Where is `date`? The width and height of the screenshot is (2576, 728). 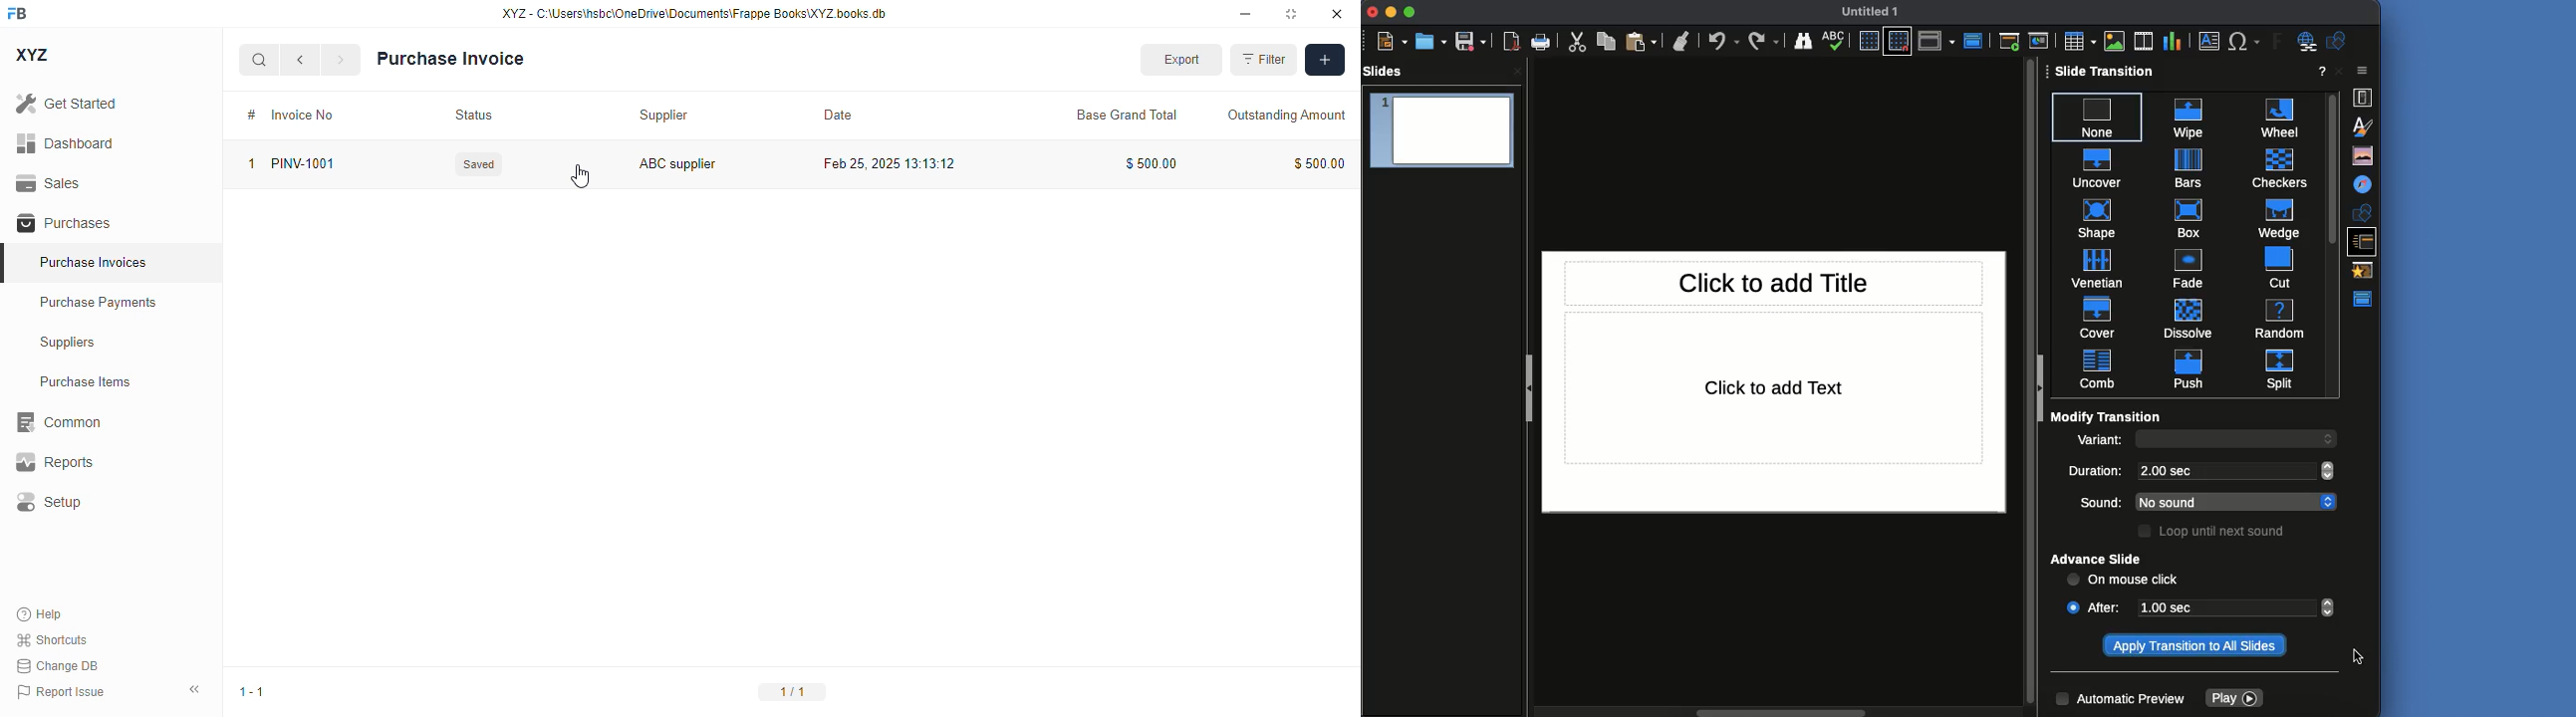 date is located at coordinates (837, 115).